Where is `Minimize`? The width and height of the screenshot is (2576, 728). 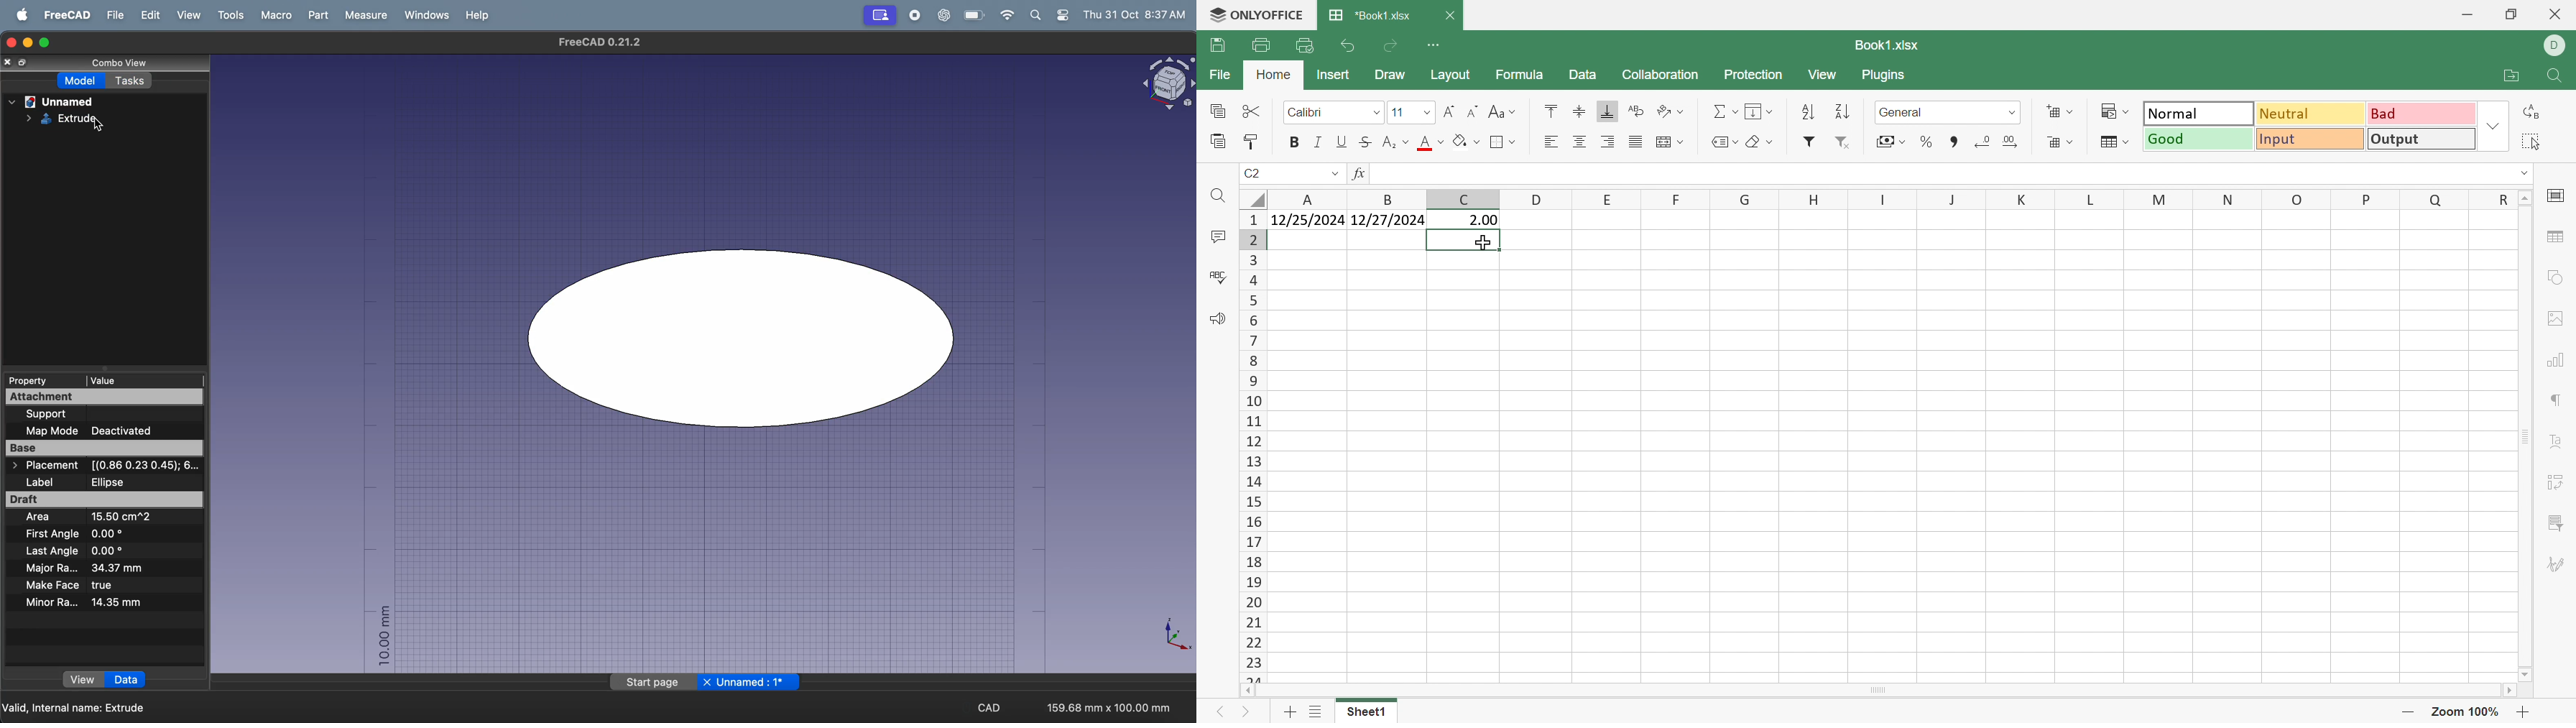
Minimize is located at coordinates (2466, 14).